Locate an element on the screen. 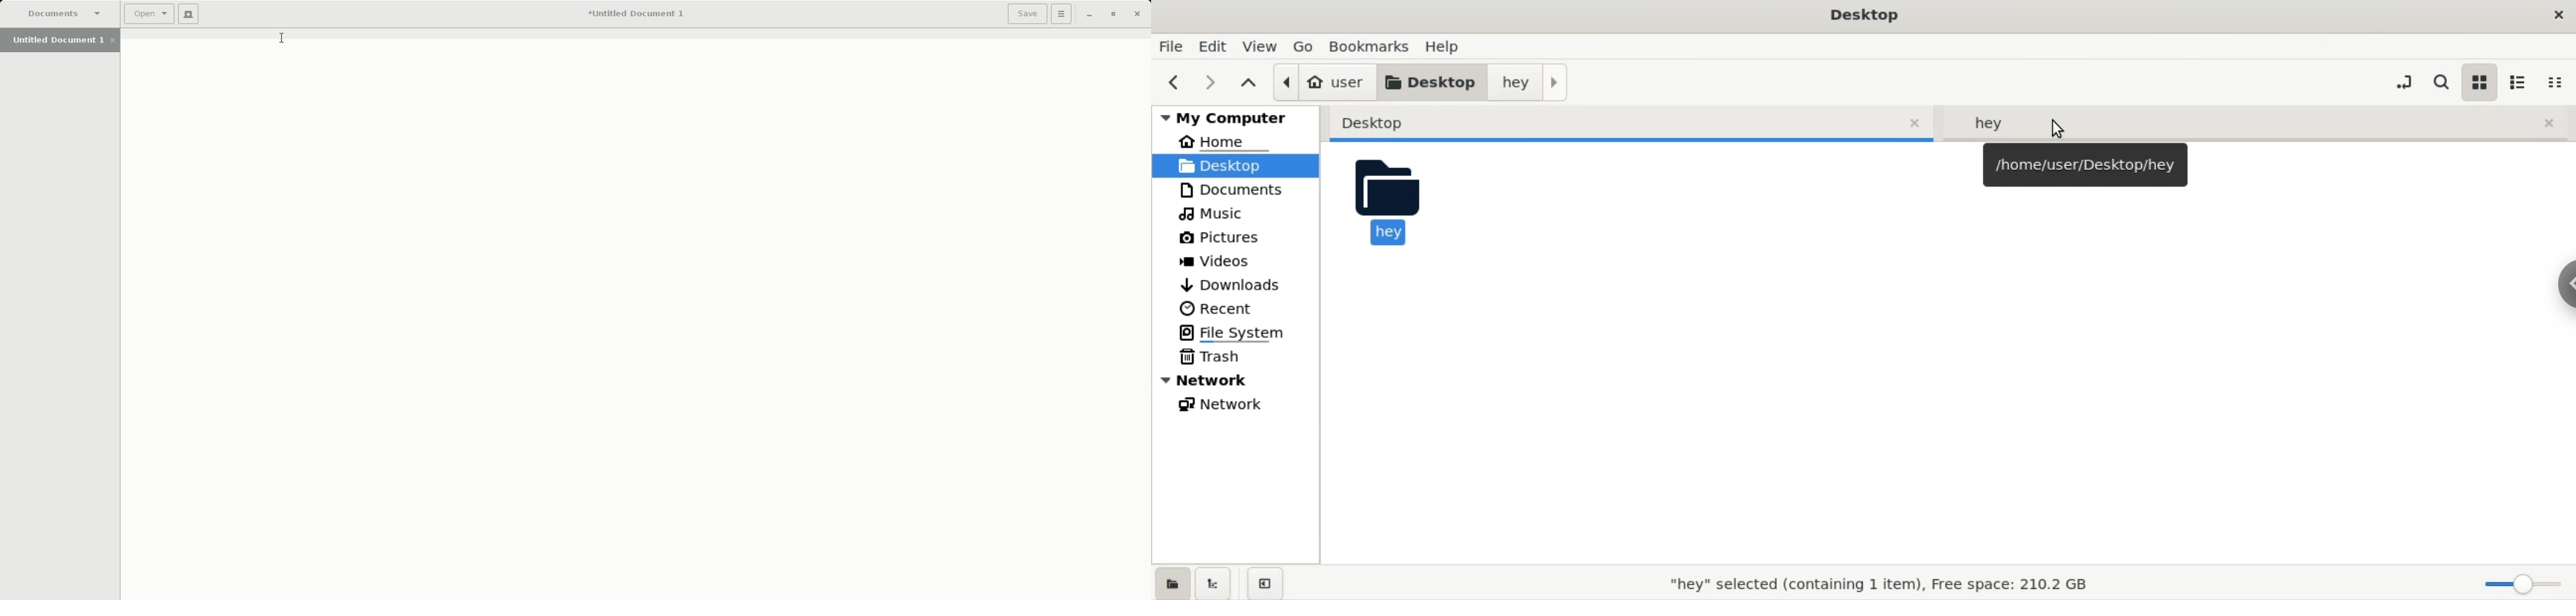  Documents is located at coordinates (65, 13).